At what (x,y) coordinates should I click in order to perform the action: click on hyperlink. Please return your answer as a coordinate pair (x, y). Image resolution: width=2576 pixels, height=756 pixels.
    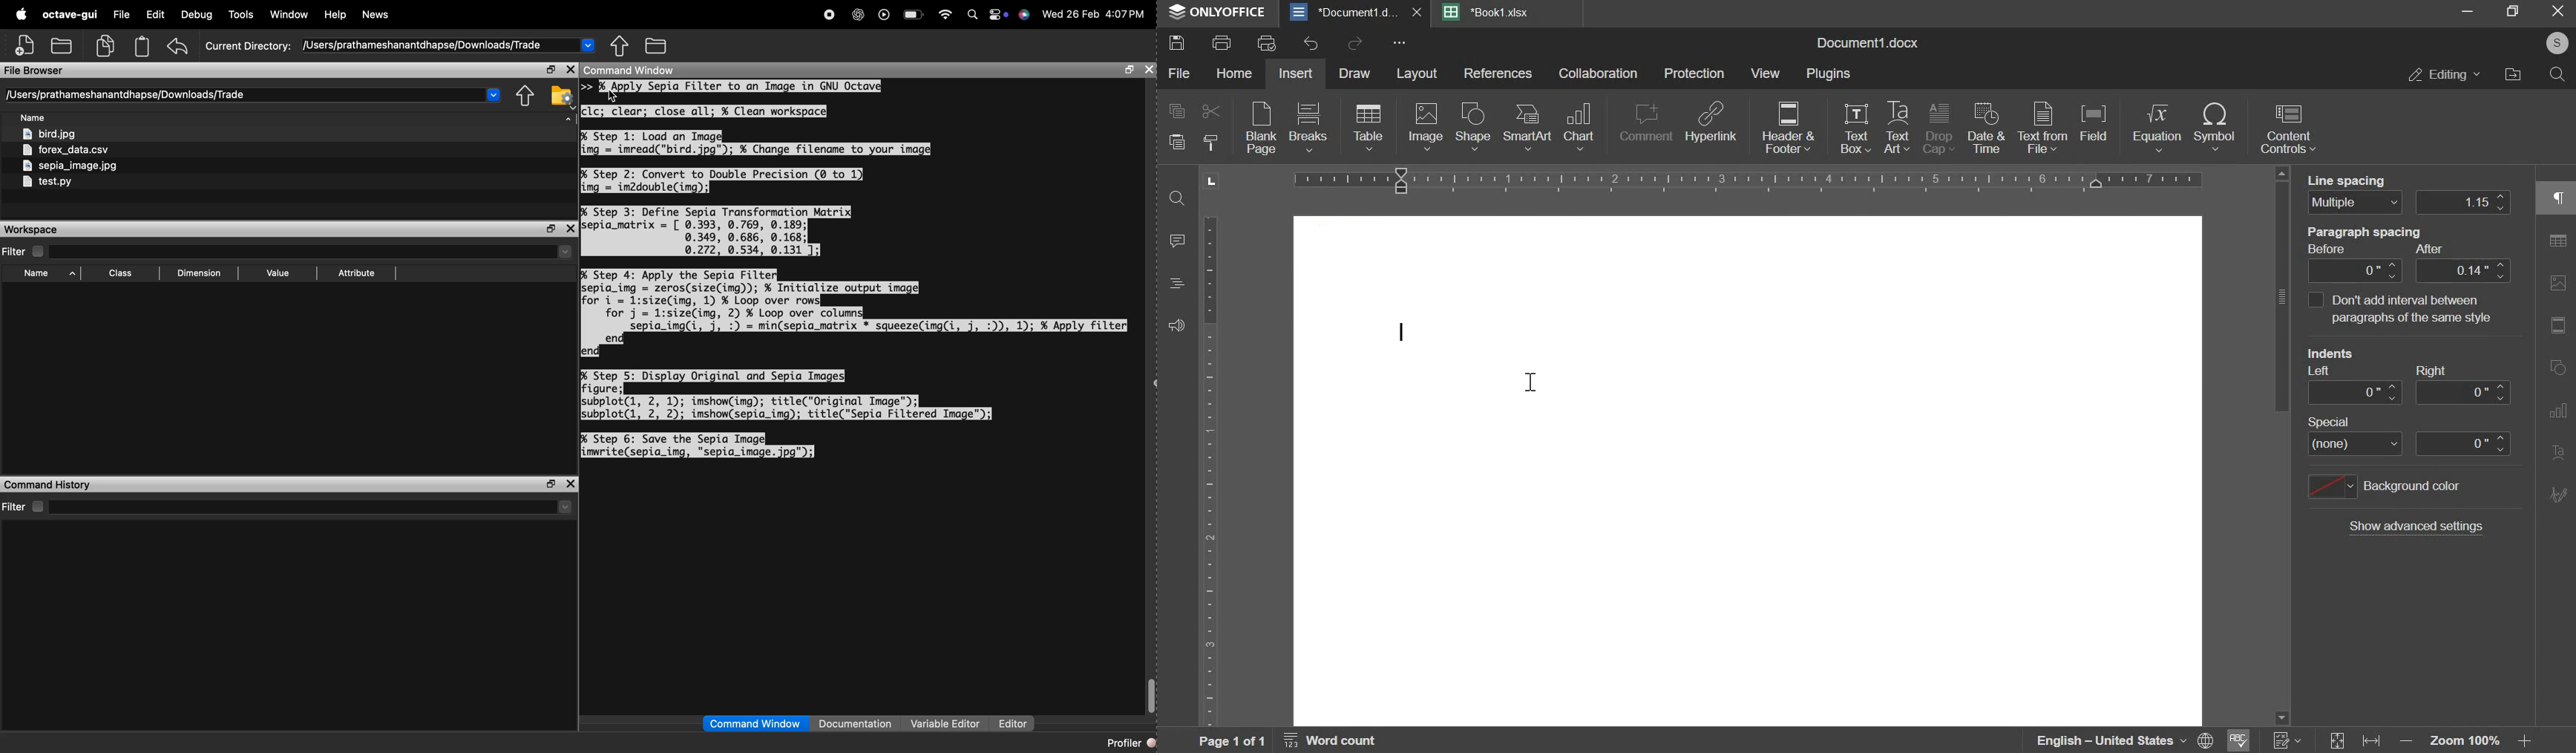
    Looking at the image, I should click on (1712, 126).